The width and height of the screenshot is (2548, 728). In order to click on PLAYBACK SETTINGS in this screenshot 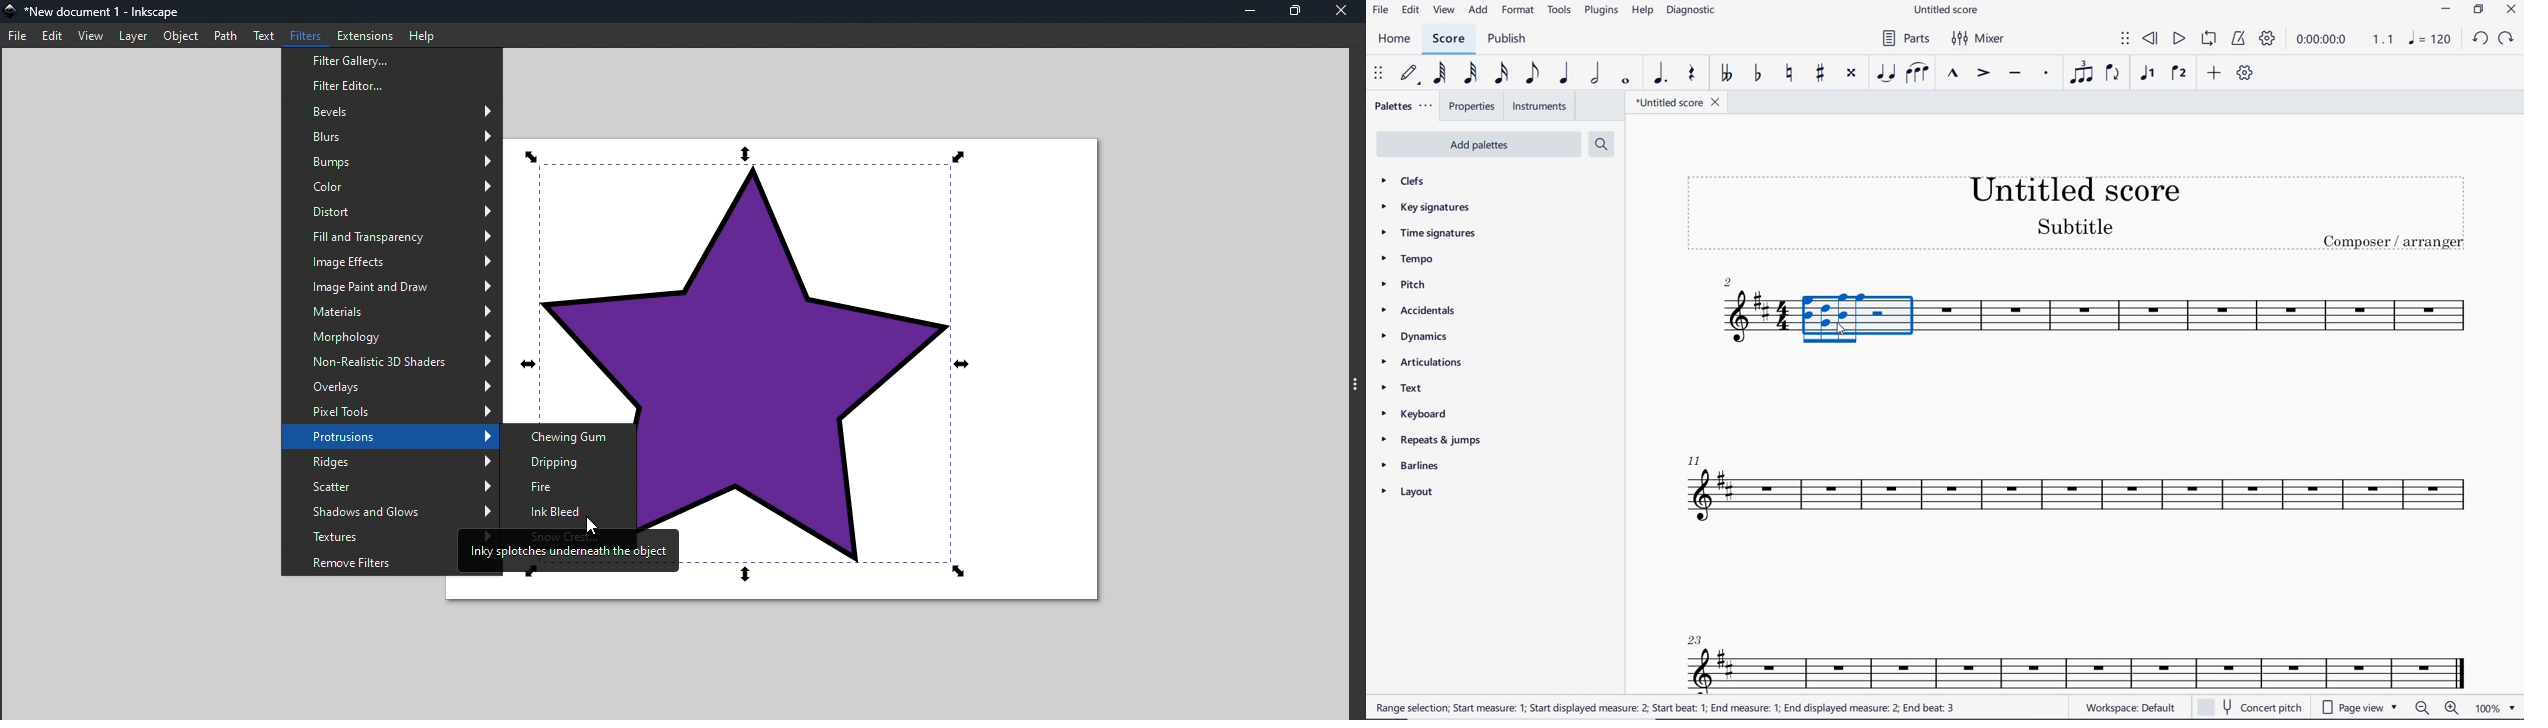, I will do `click(2267, 39)`.